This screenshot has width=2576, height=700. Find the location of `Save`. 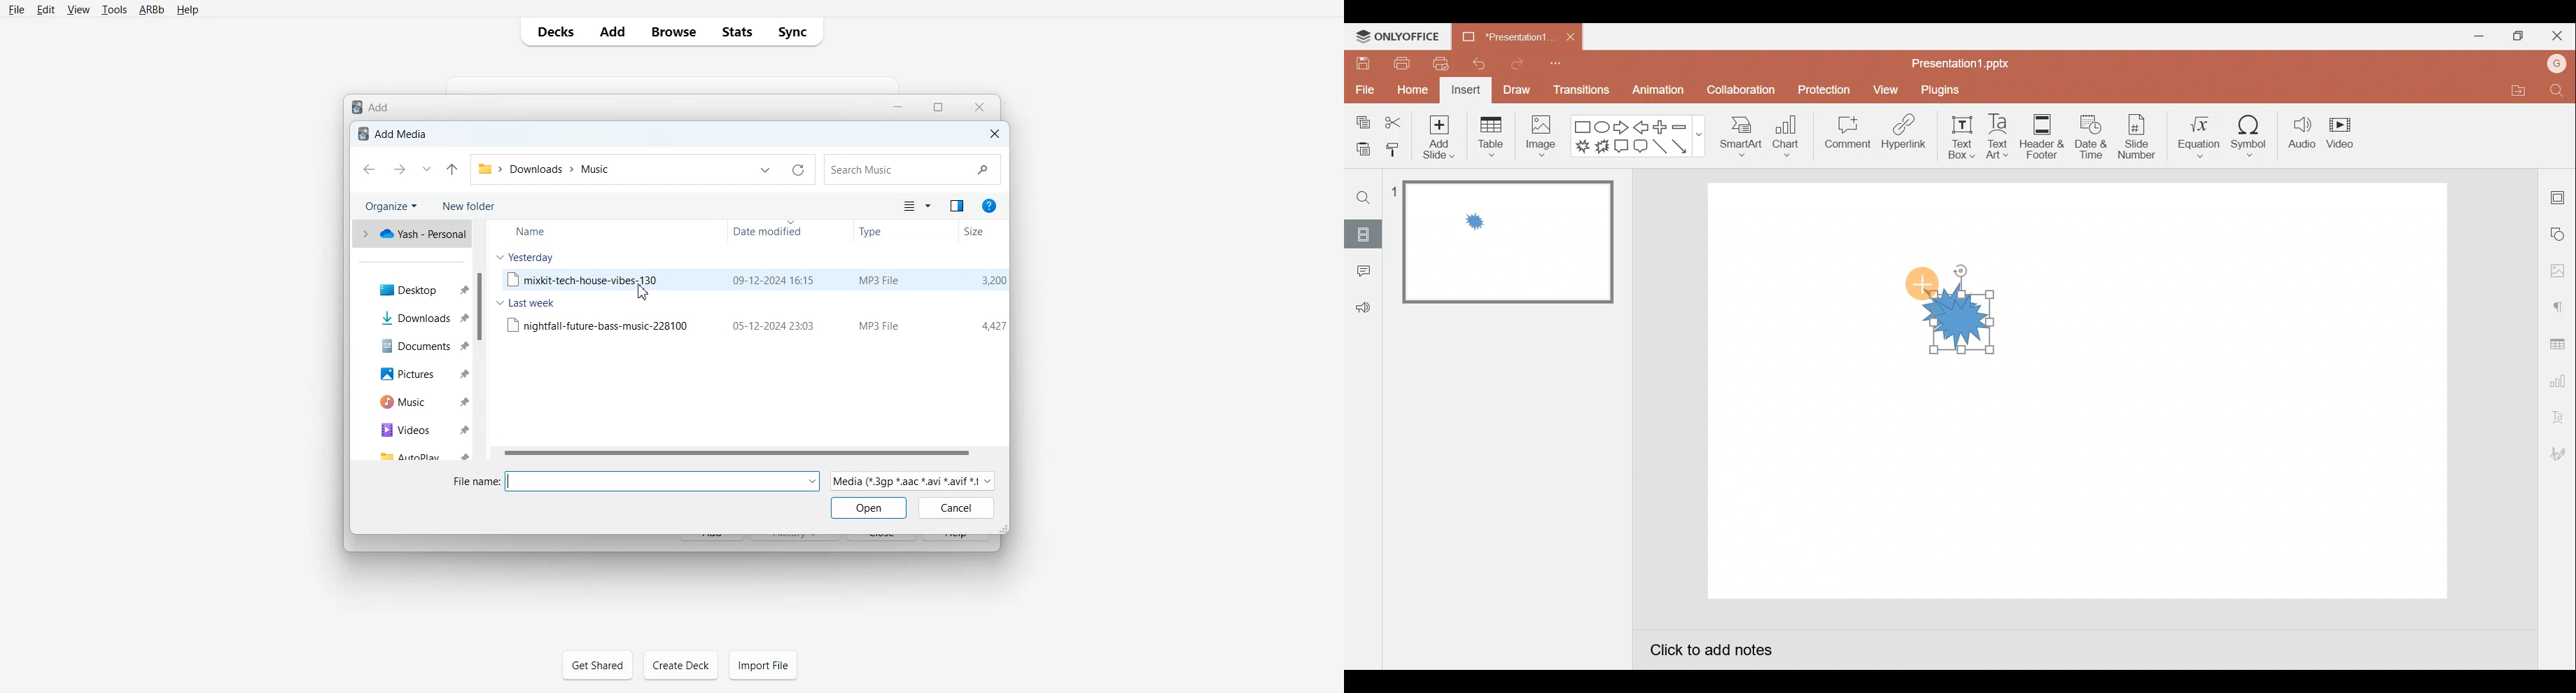

Save is located at coordinates (1363, 65).